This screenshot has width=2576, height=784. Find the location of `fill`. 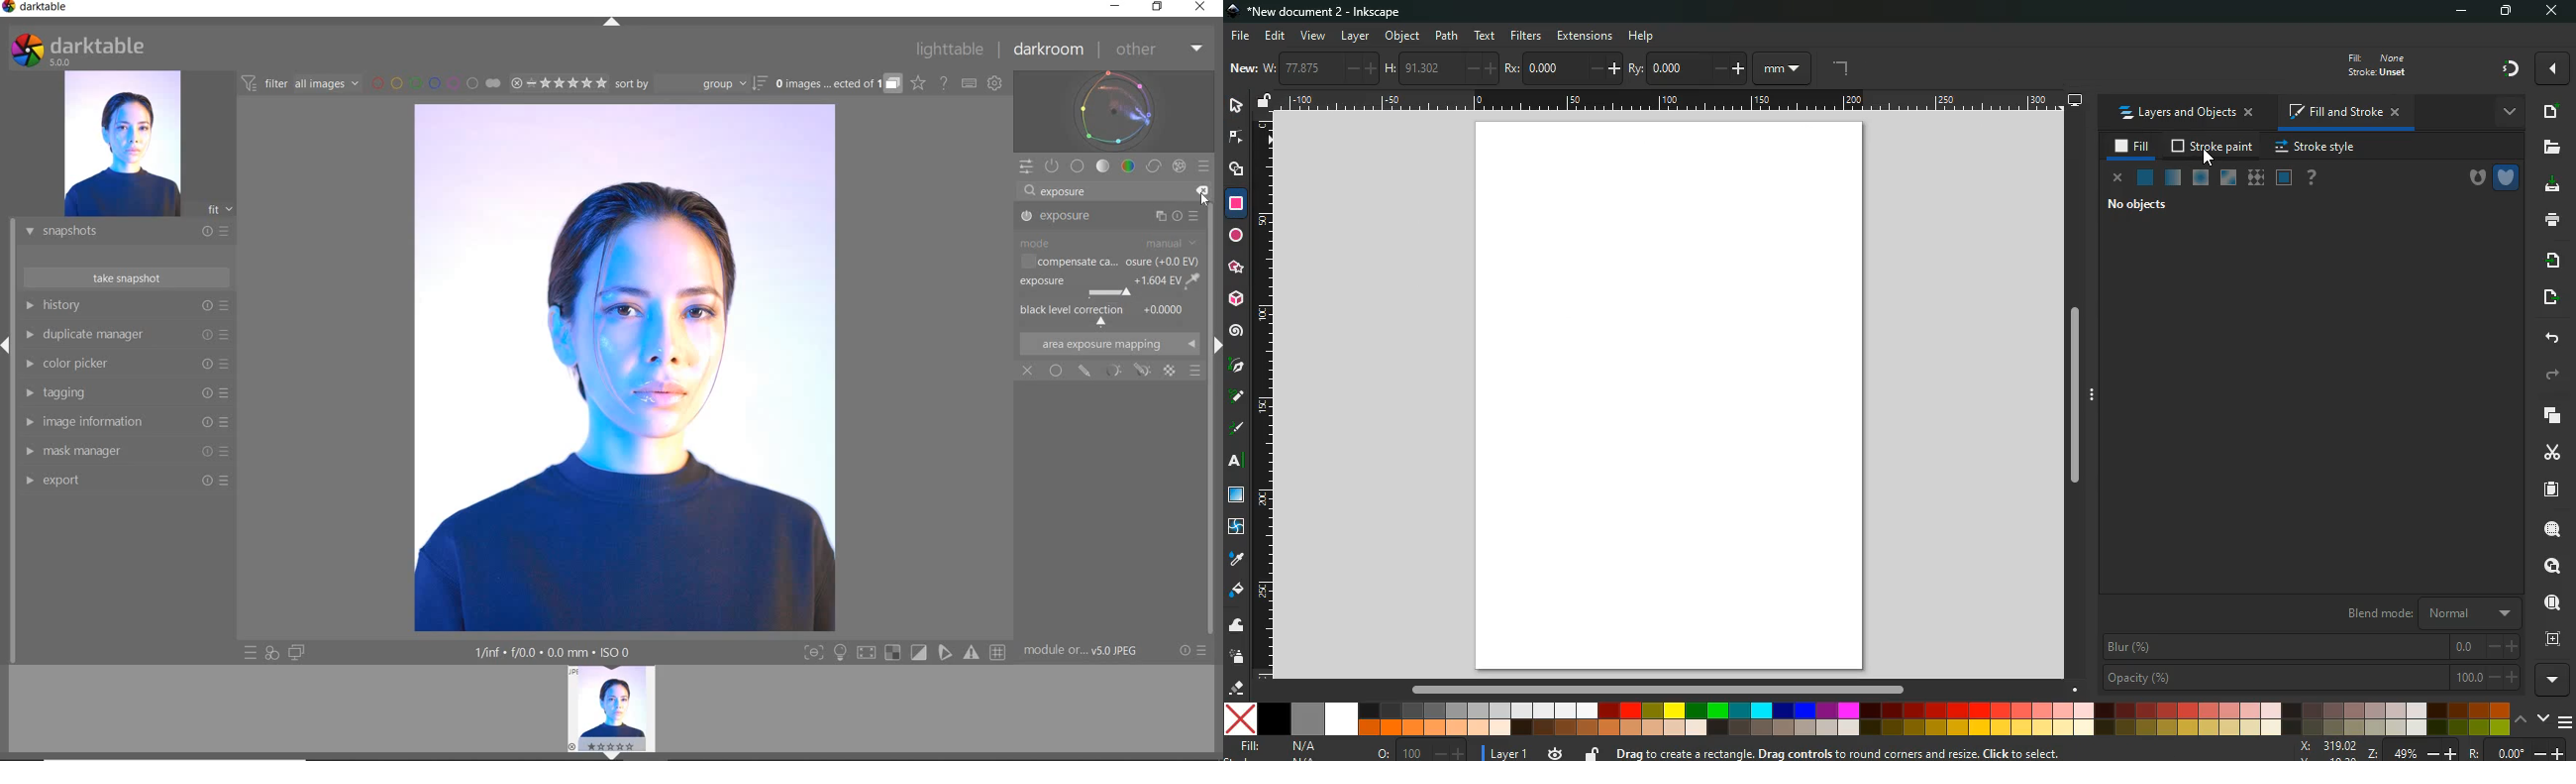

fill is located at coordinates (2389, 63).